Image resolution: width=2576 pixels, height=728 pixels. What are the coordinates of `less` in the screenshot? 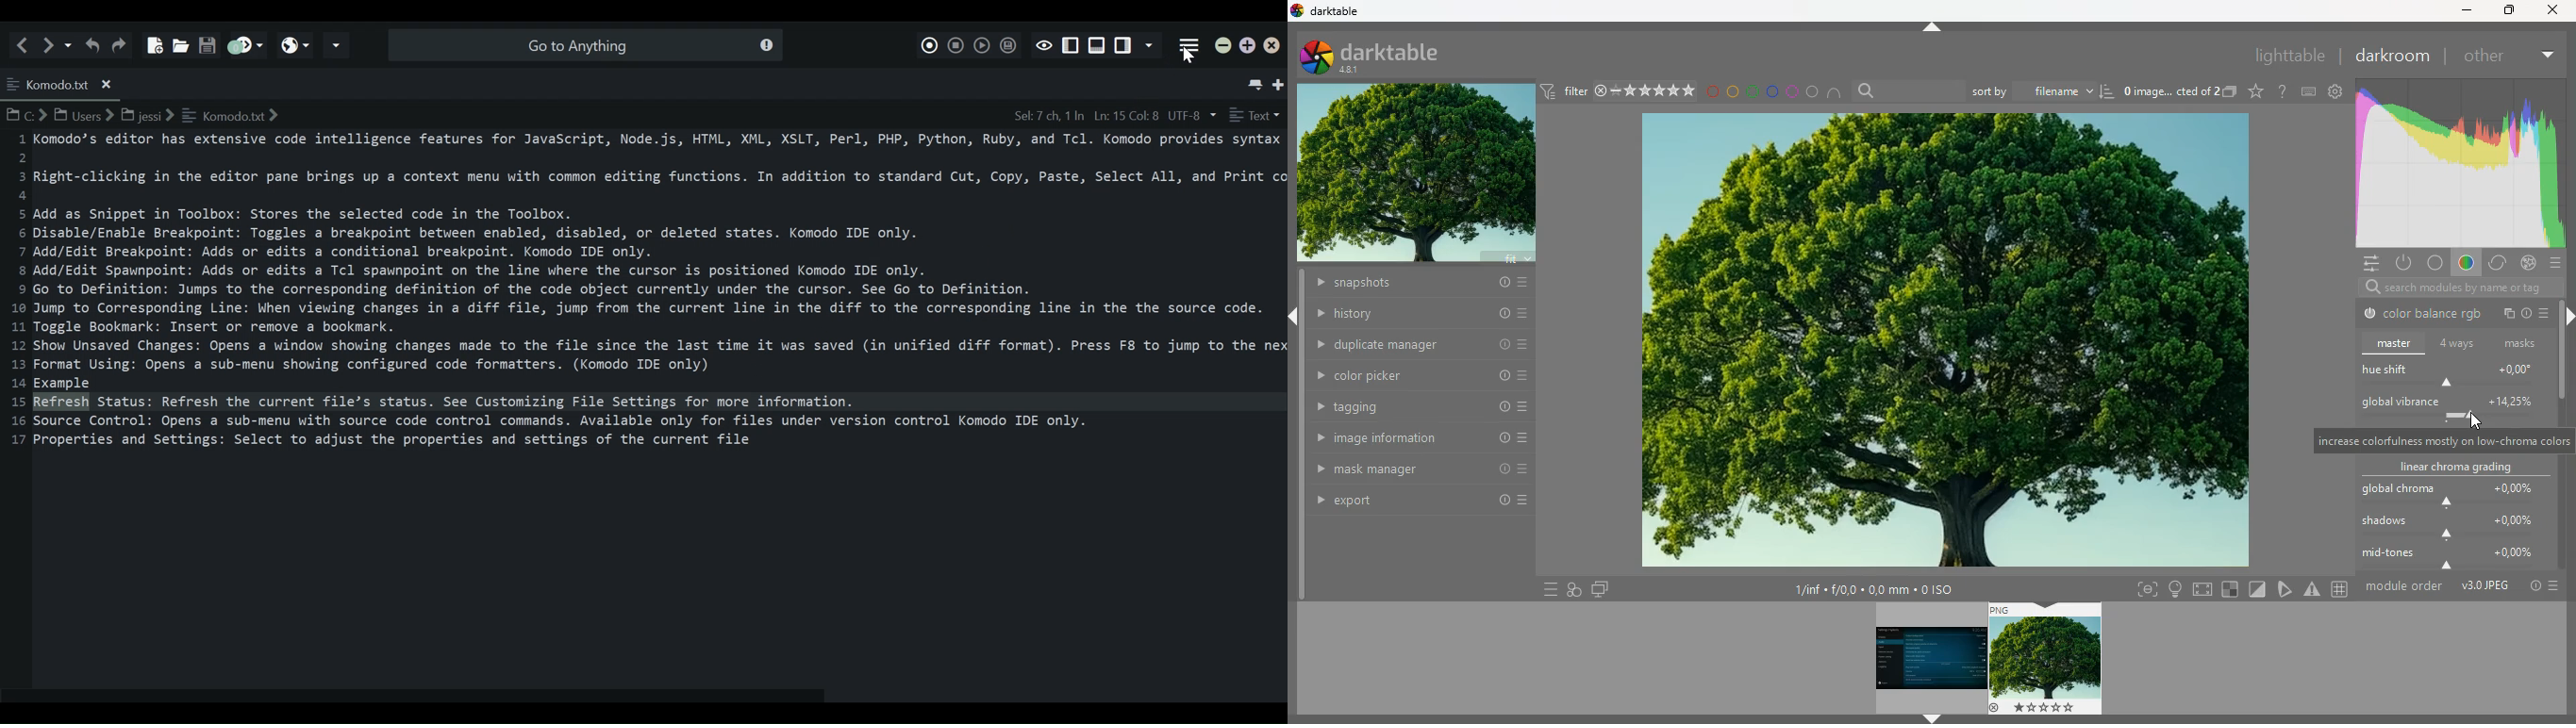 It's located at (2545, 52).